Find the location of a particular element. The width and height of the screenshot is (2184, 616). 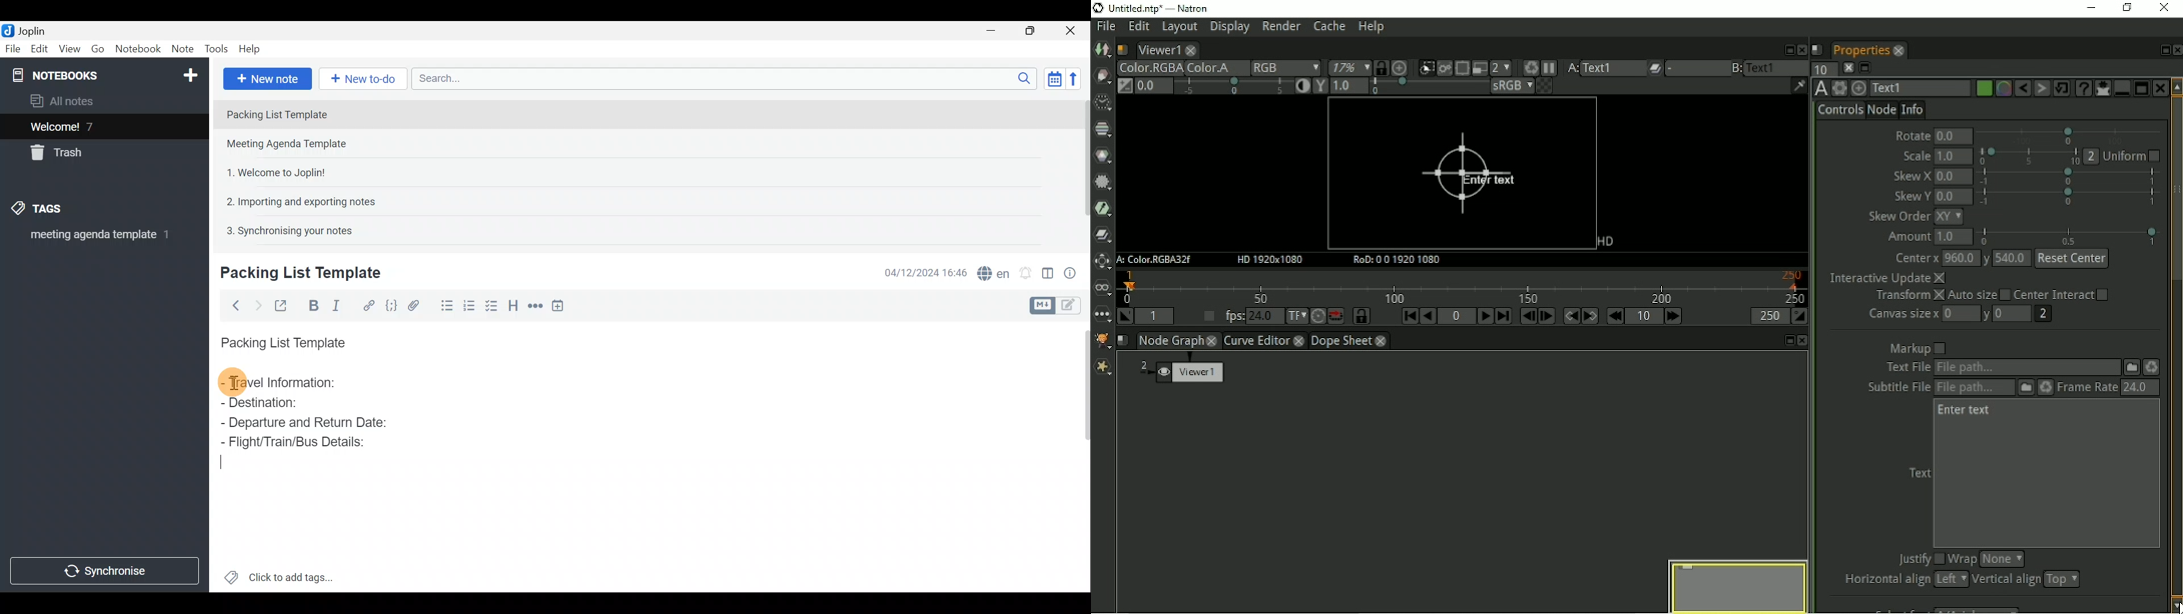

Packing List Template is located at coordinates (281, 339).